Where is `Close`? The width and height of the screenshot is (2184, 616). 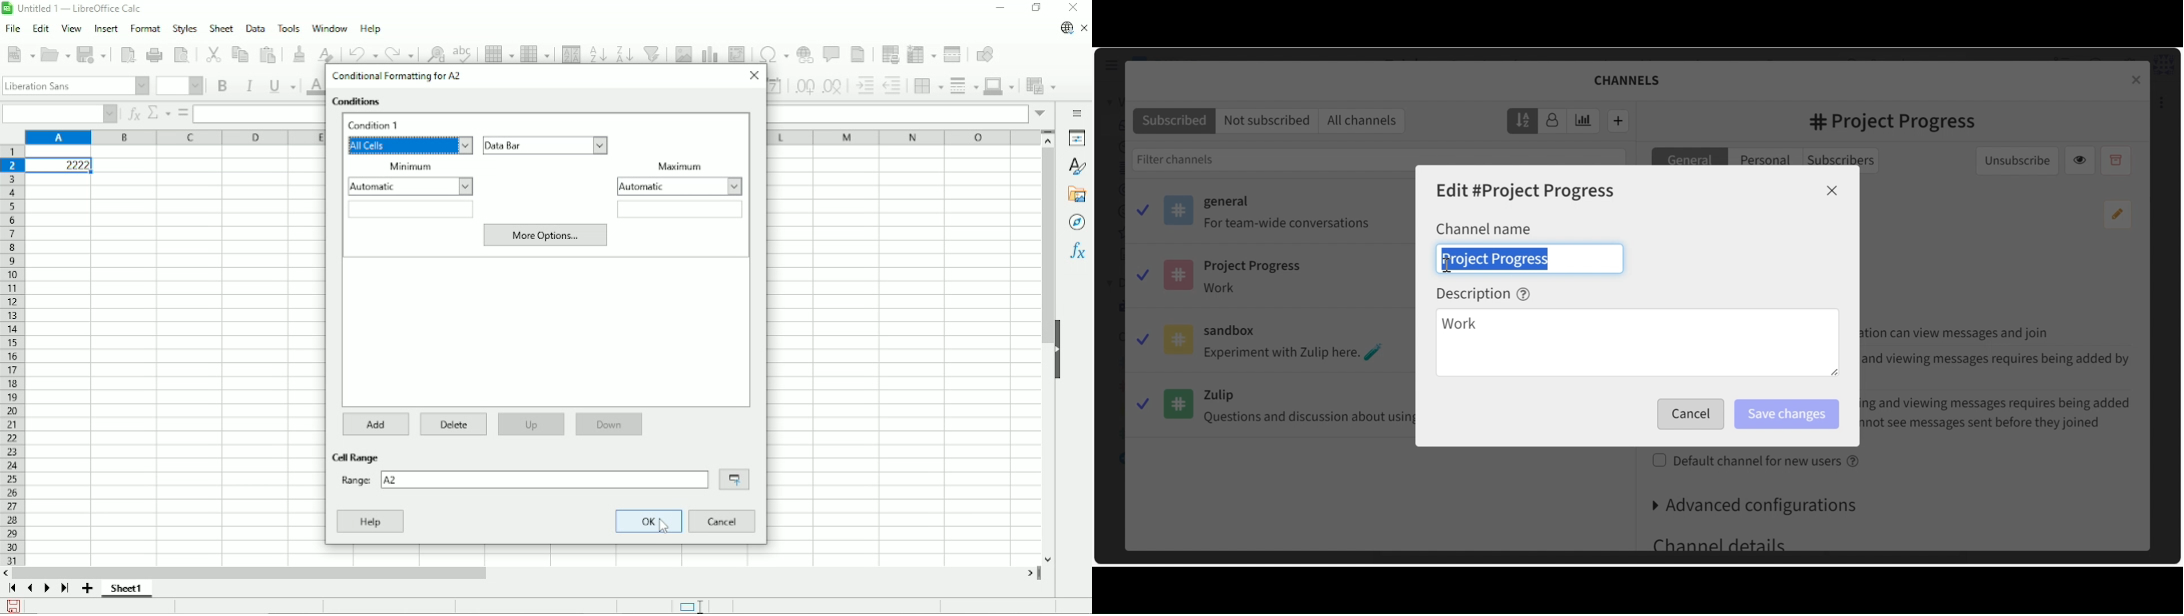
Close is located at coordinates (755, 75).